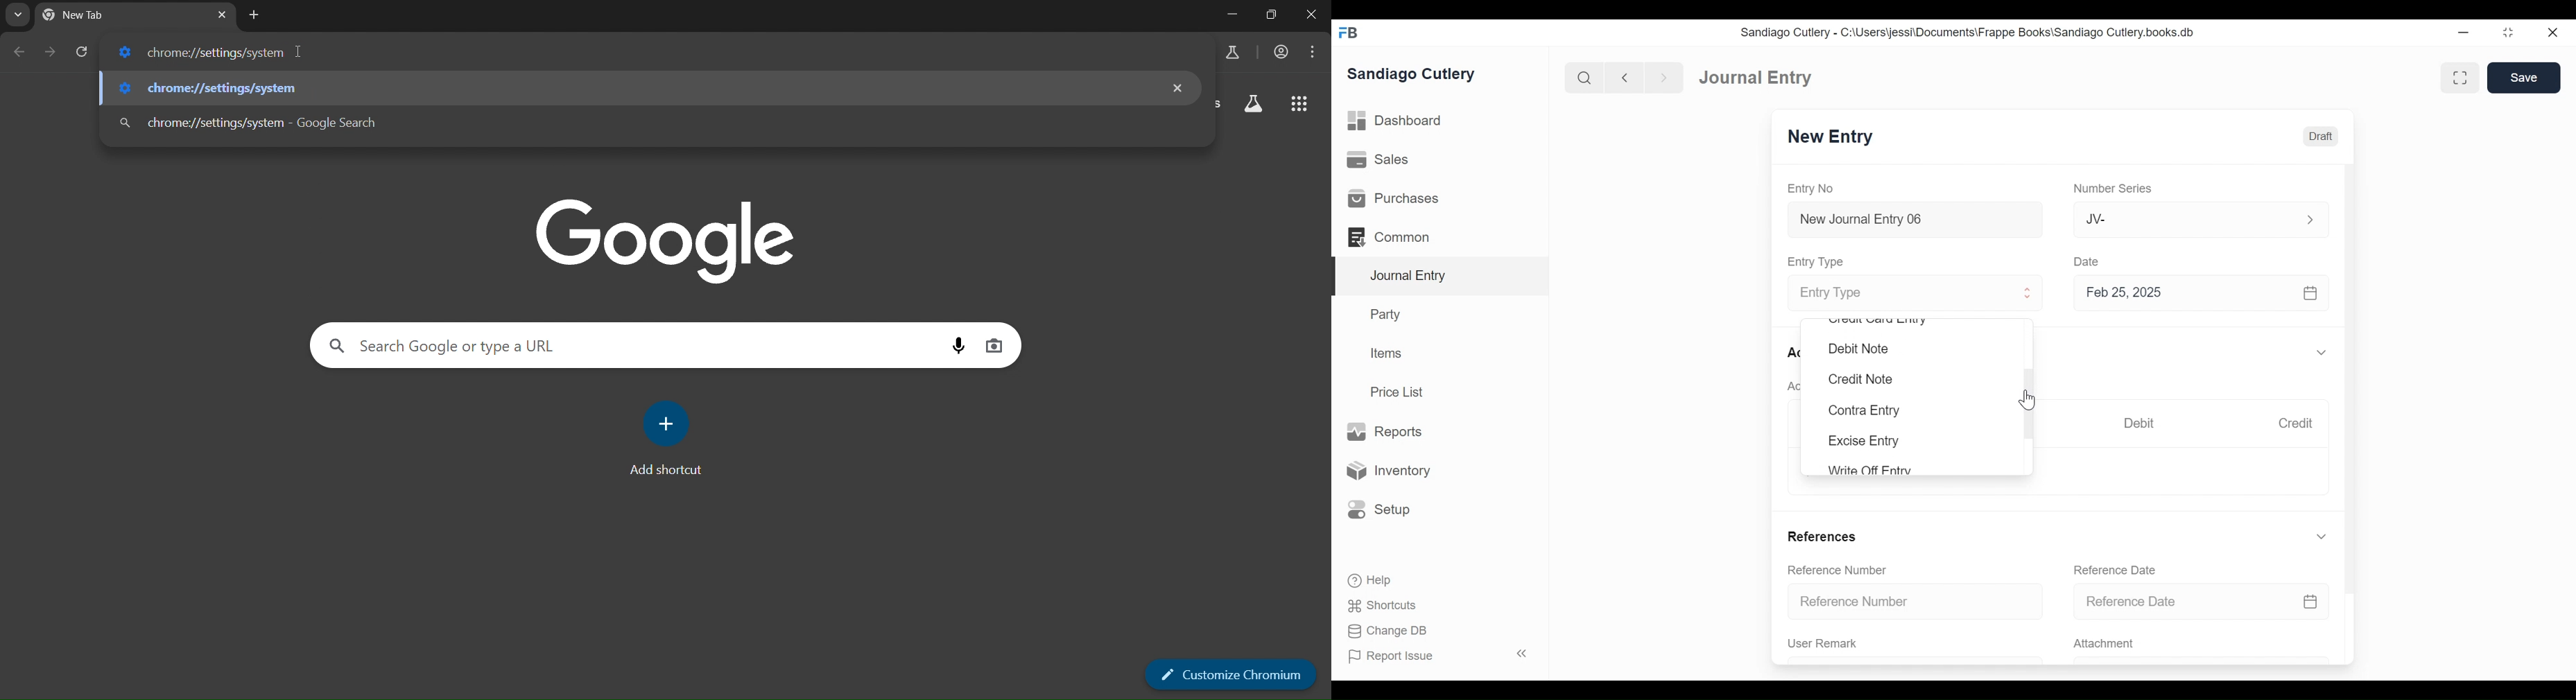 This screenshot has height=700, width=2576. What do you see at coordinates (1390, 633) in the screenshot?
I see `Change DB` at bounding box center [1390, 633].